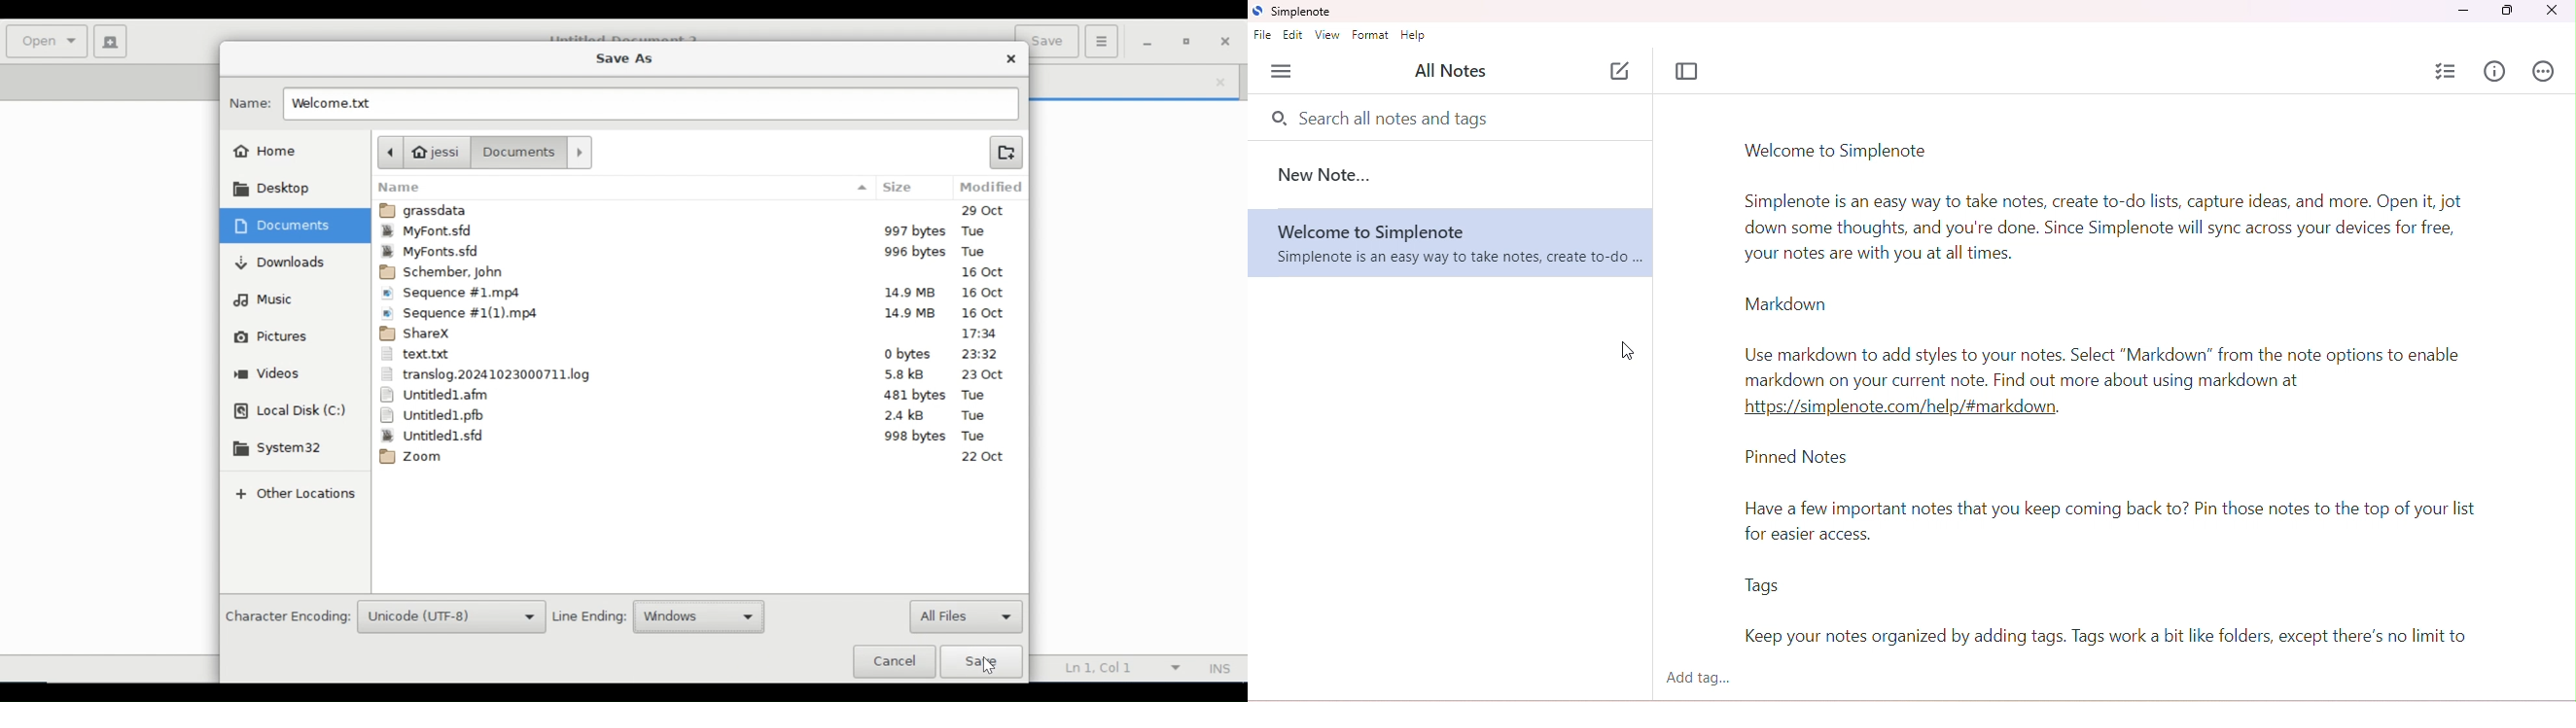 This screenshot has height=728, width=2576. I want to click on Close, so click(1013, 59).